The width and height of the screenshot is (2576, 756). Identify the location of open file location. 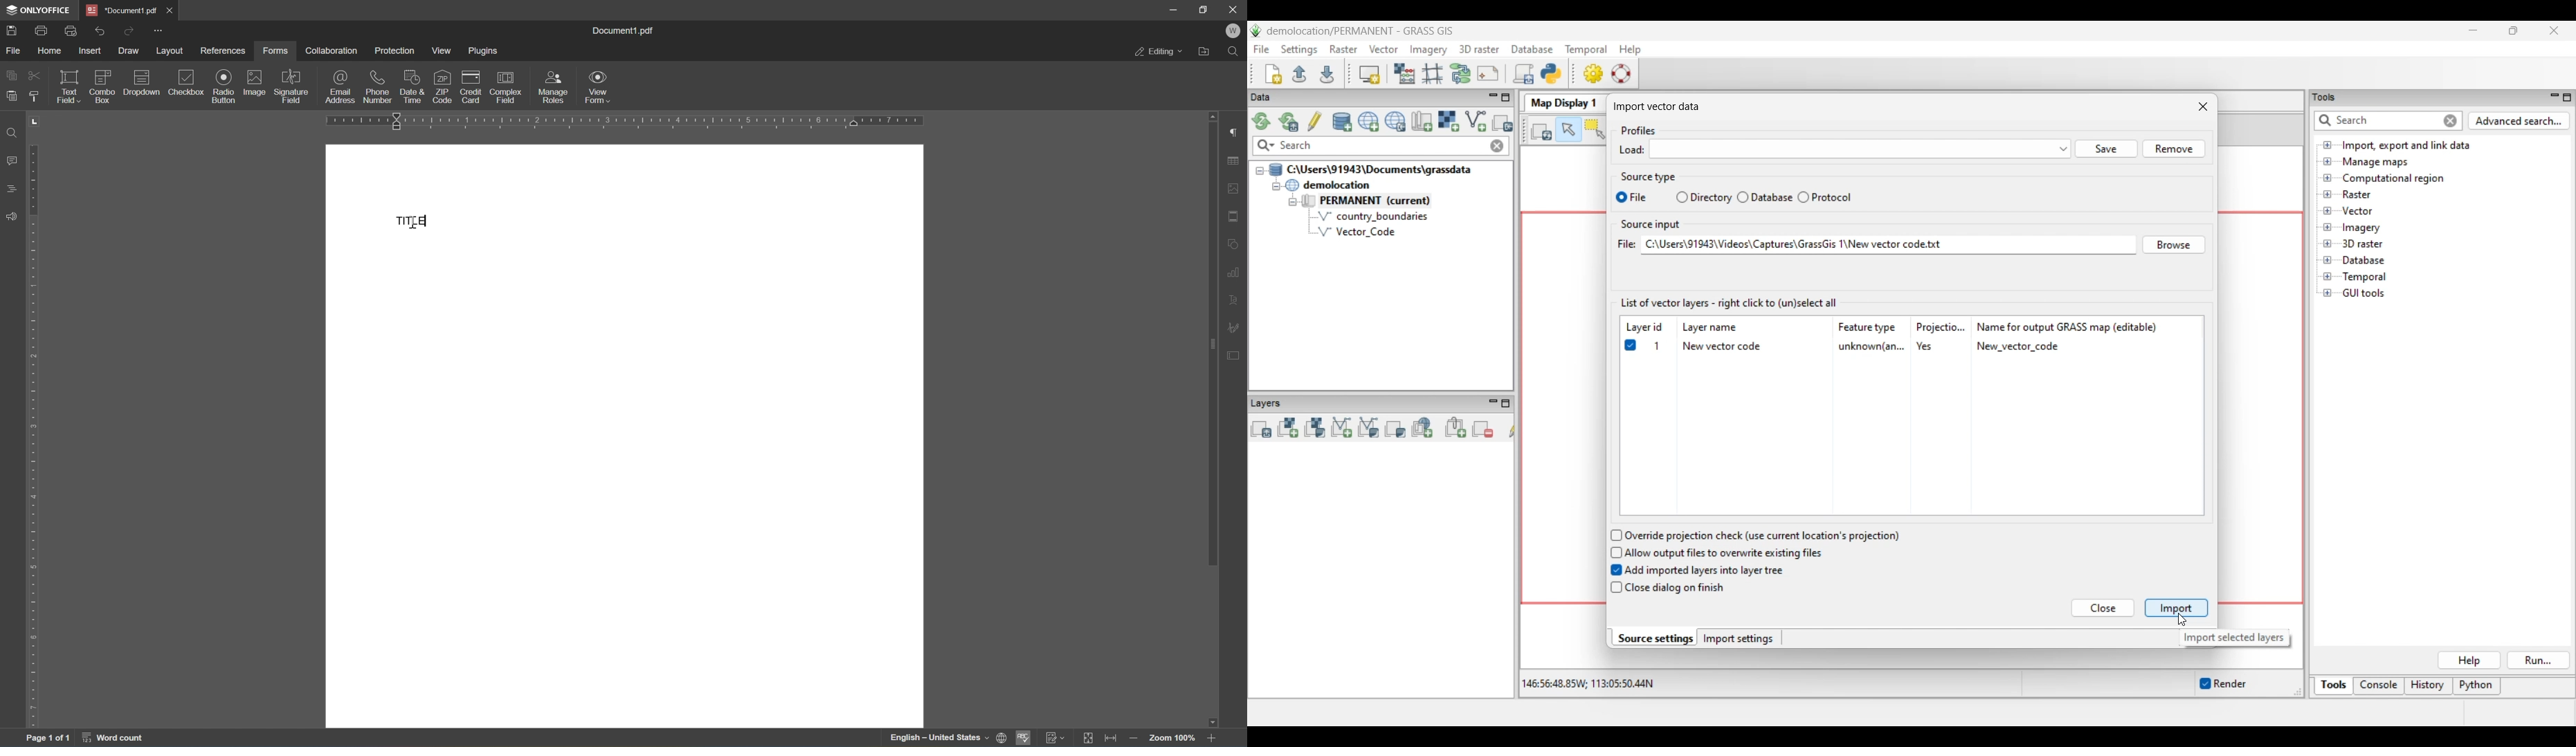
(1204, 52).